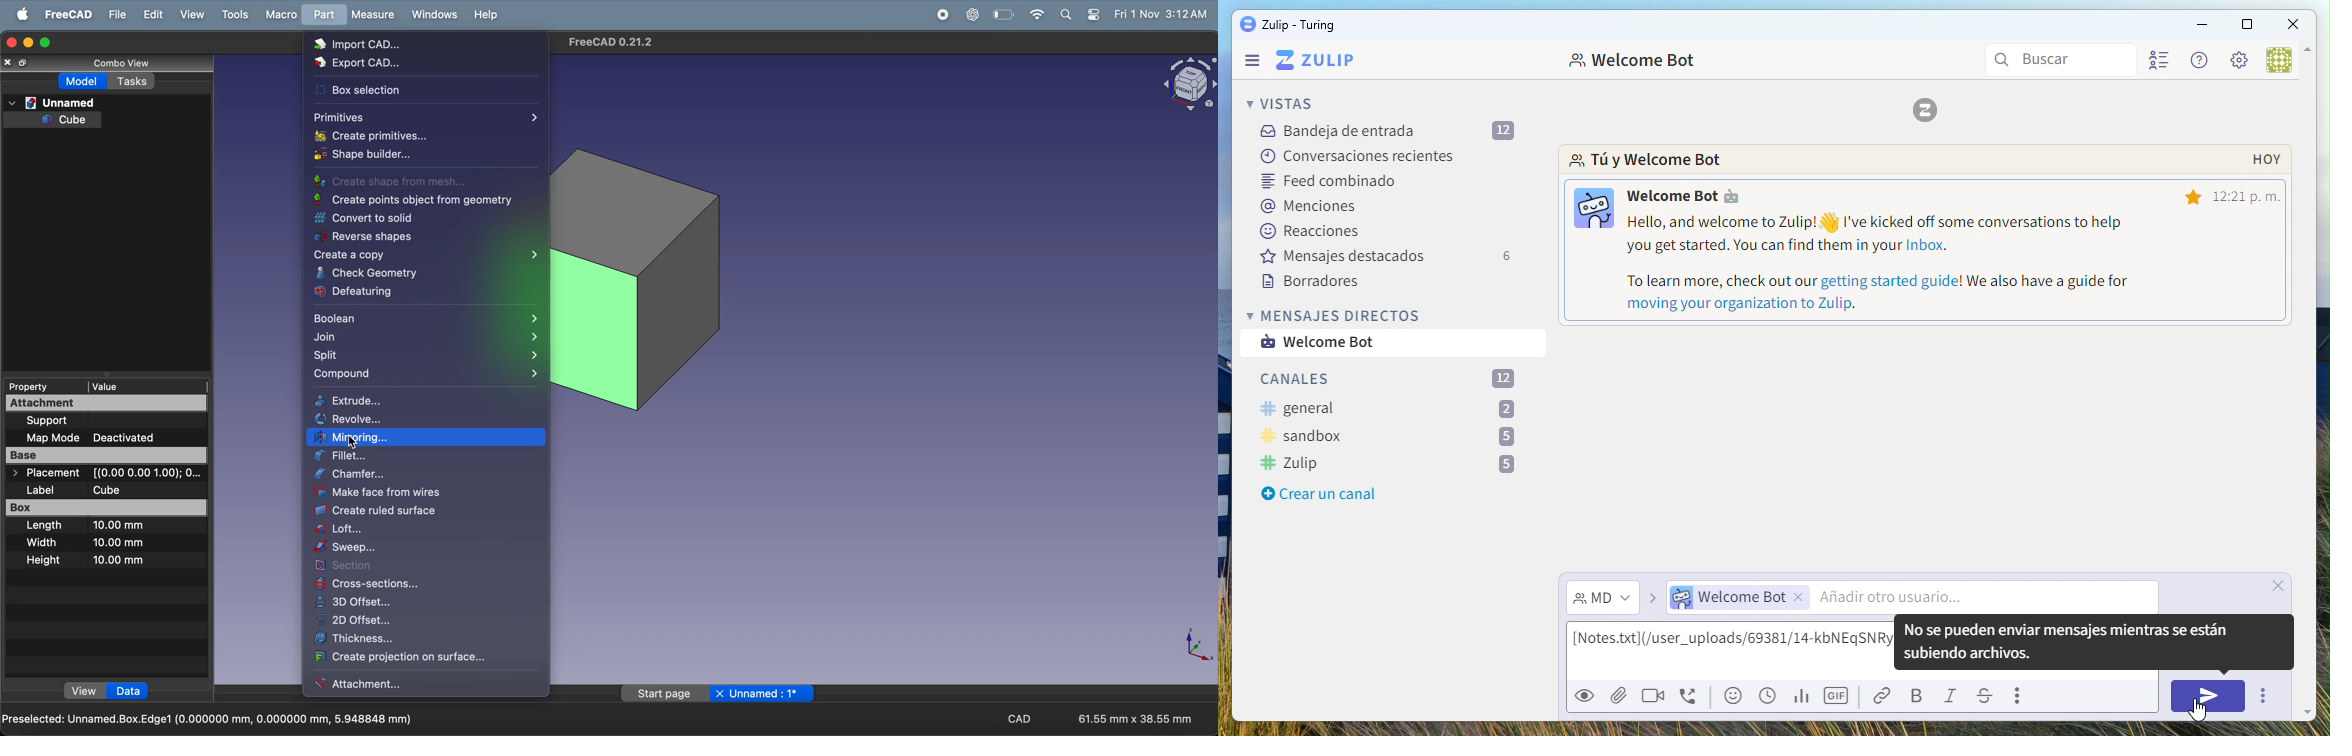 This screenshot has width=2352, height=756. Describe the element at coordinates (2309, 52) in the screenshot. I see `hide menu` at that location.